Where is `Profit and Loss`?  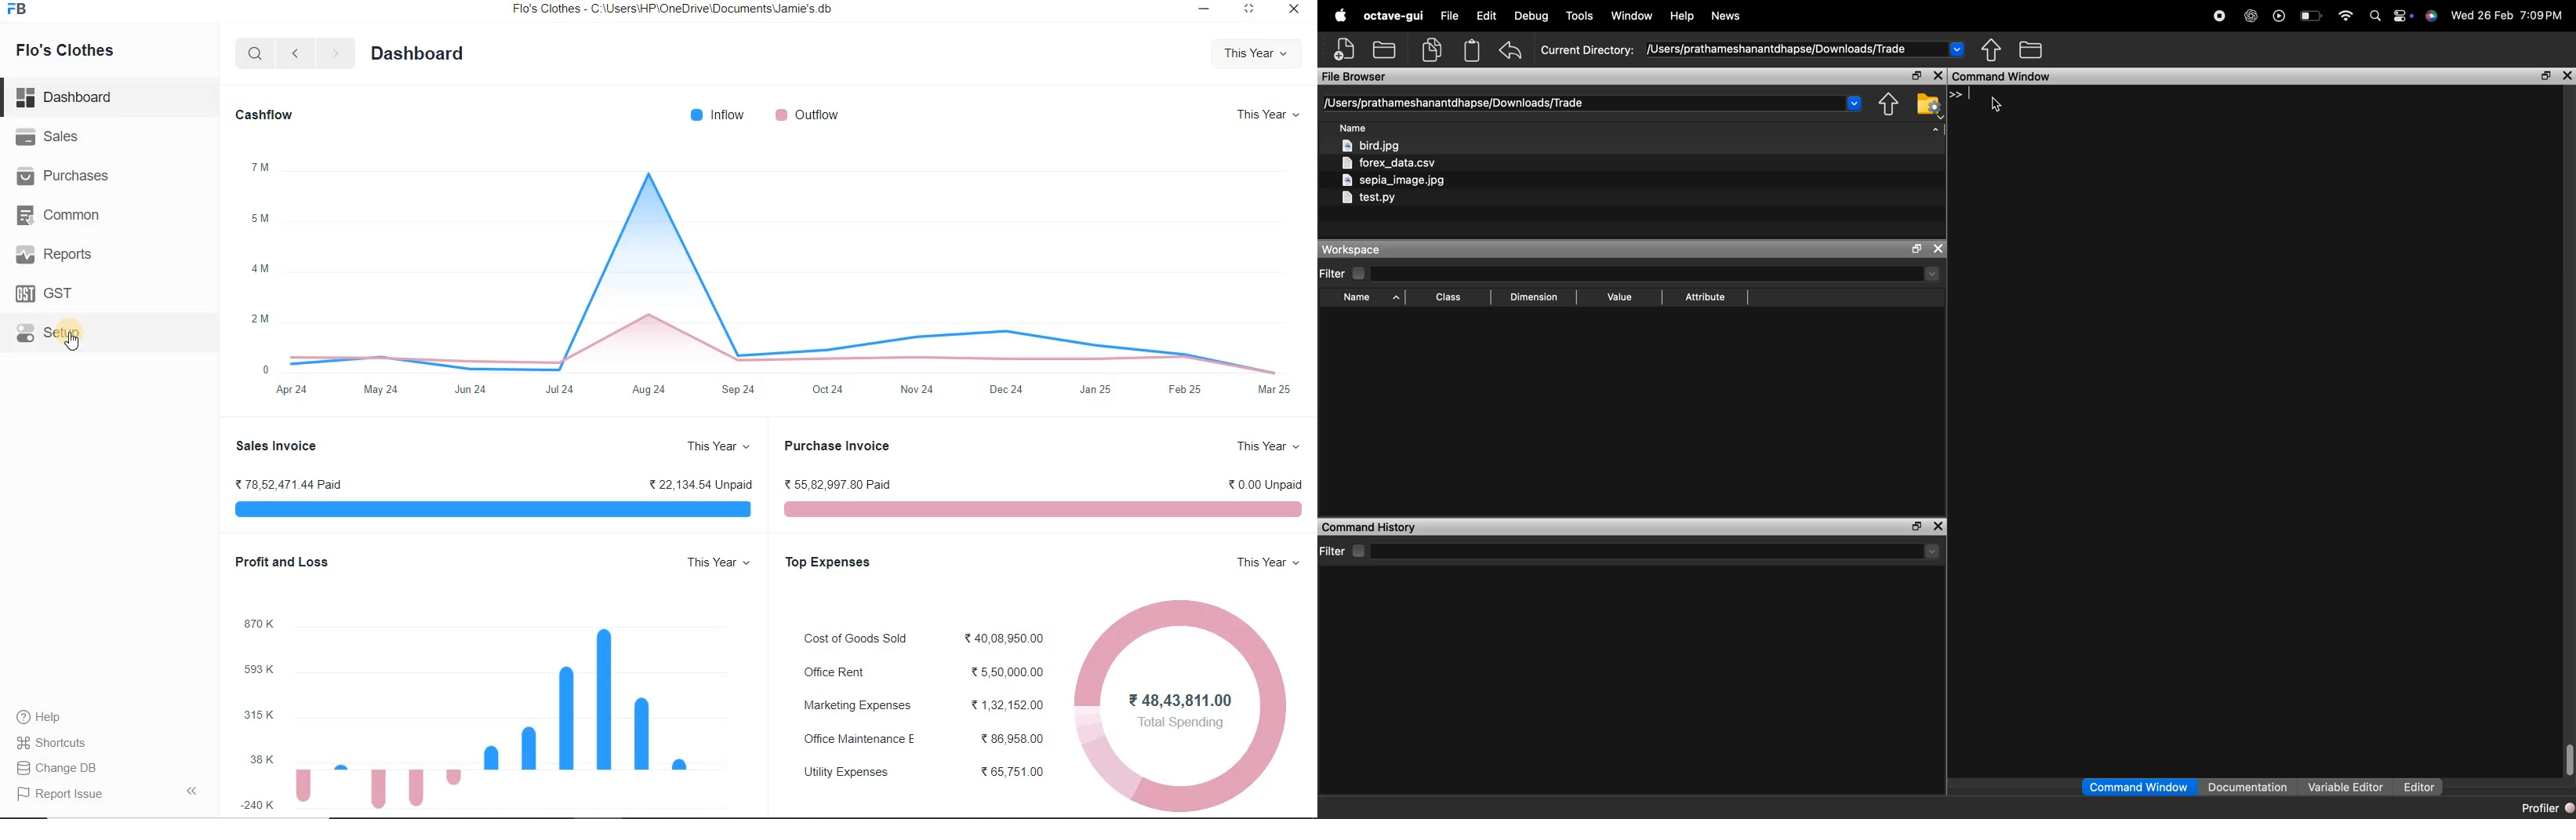 Profit and Loss is located at coordinates (281, 561).